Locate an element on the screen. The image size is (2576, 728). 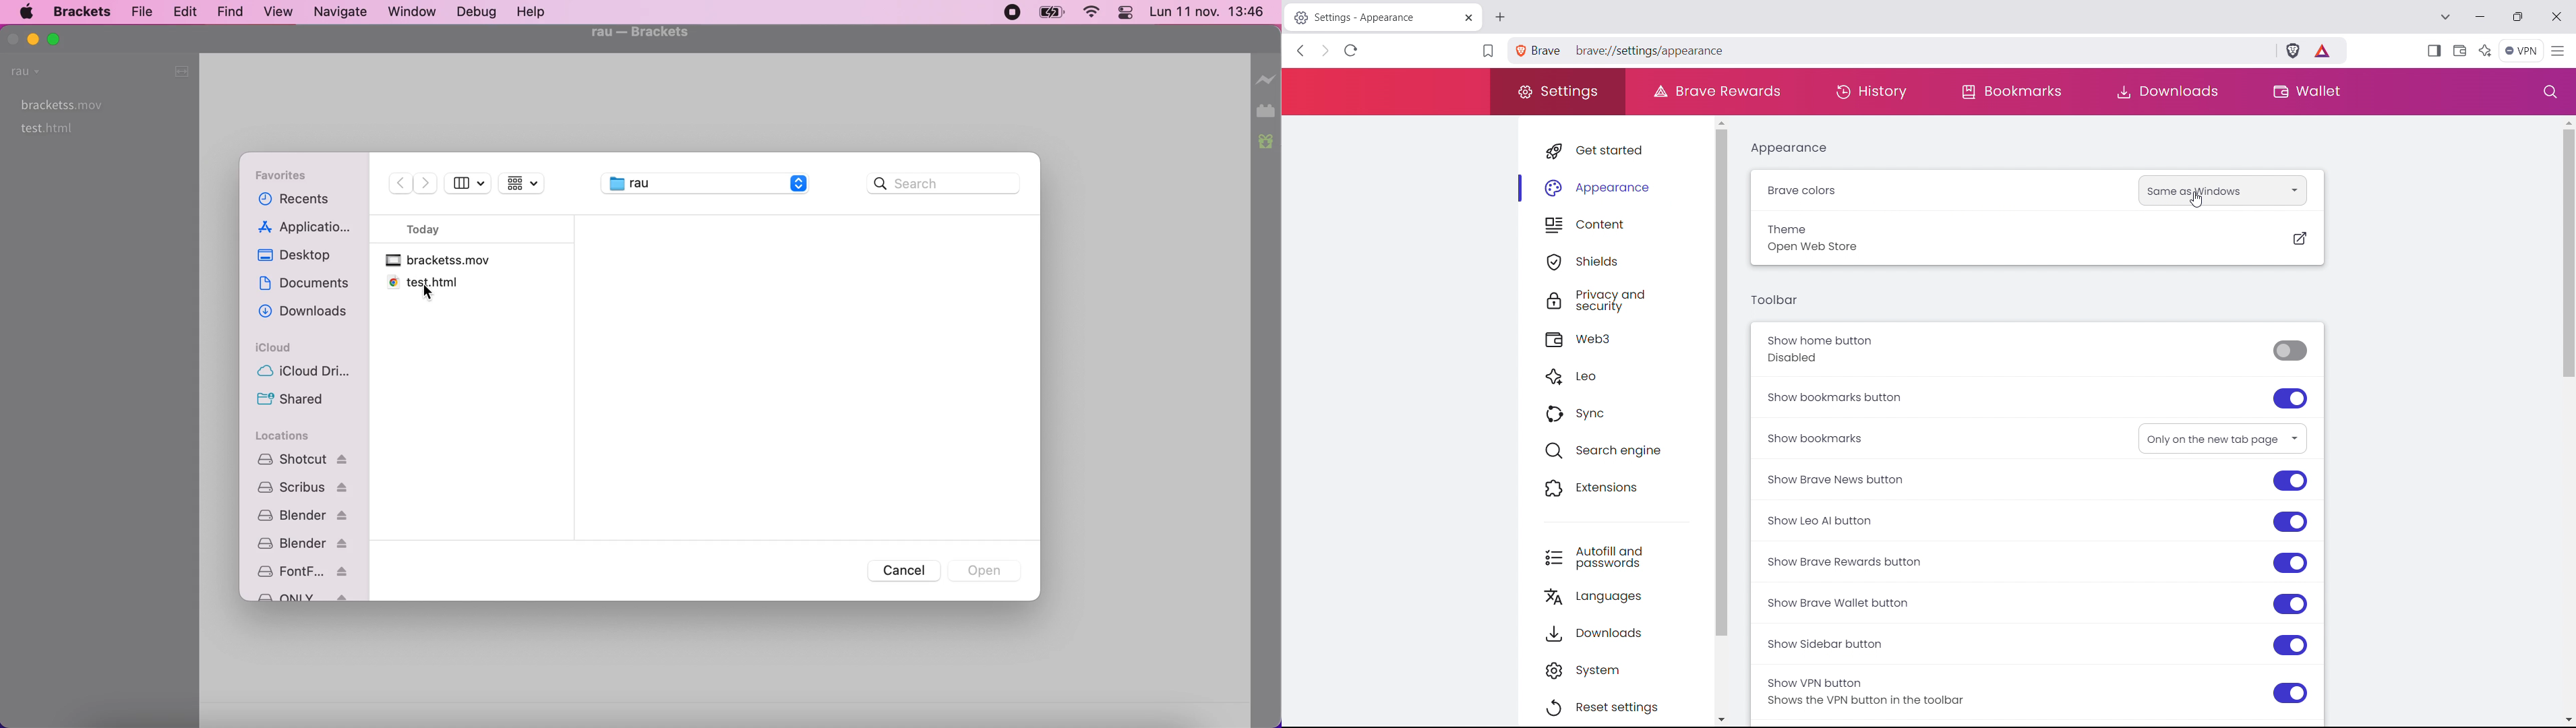
show home button Disabled is located at coordinates (2037, 350).